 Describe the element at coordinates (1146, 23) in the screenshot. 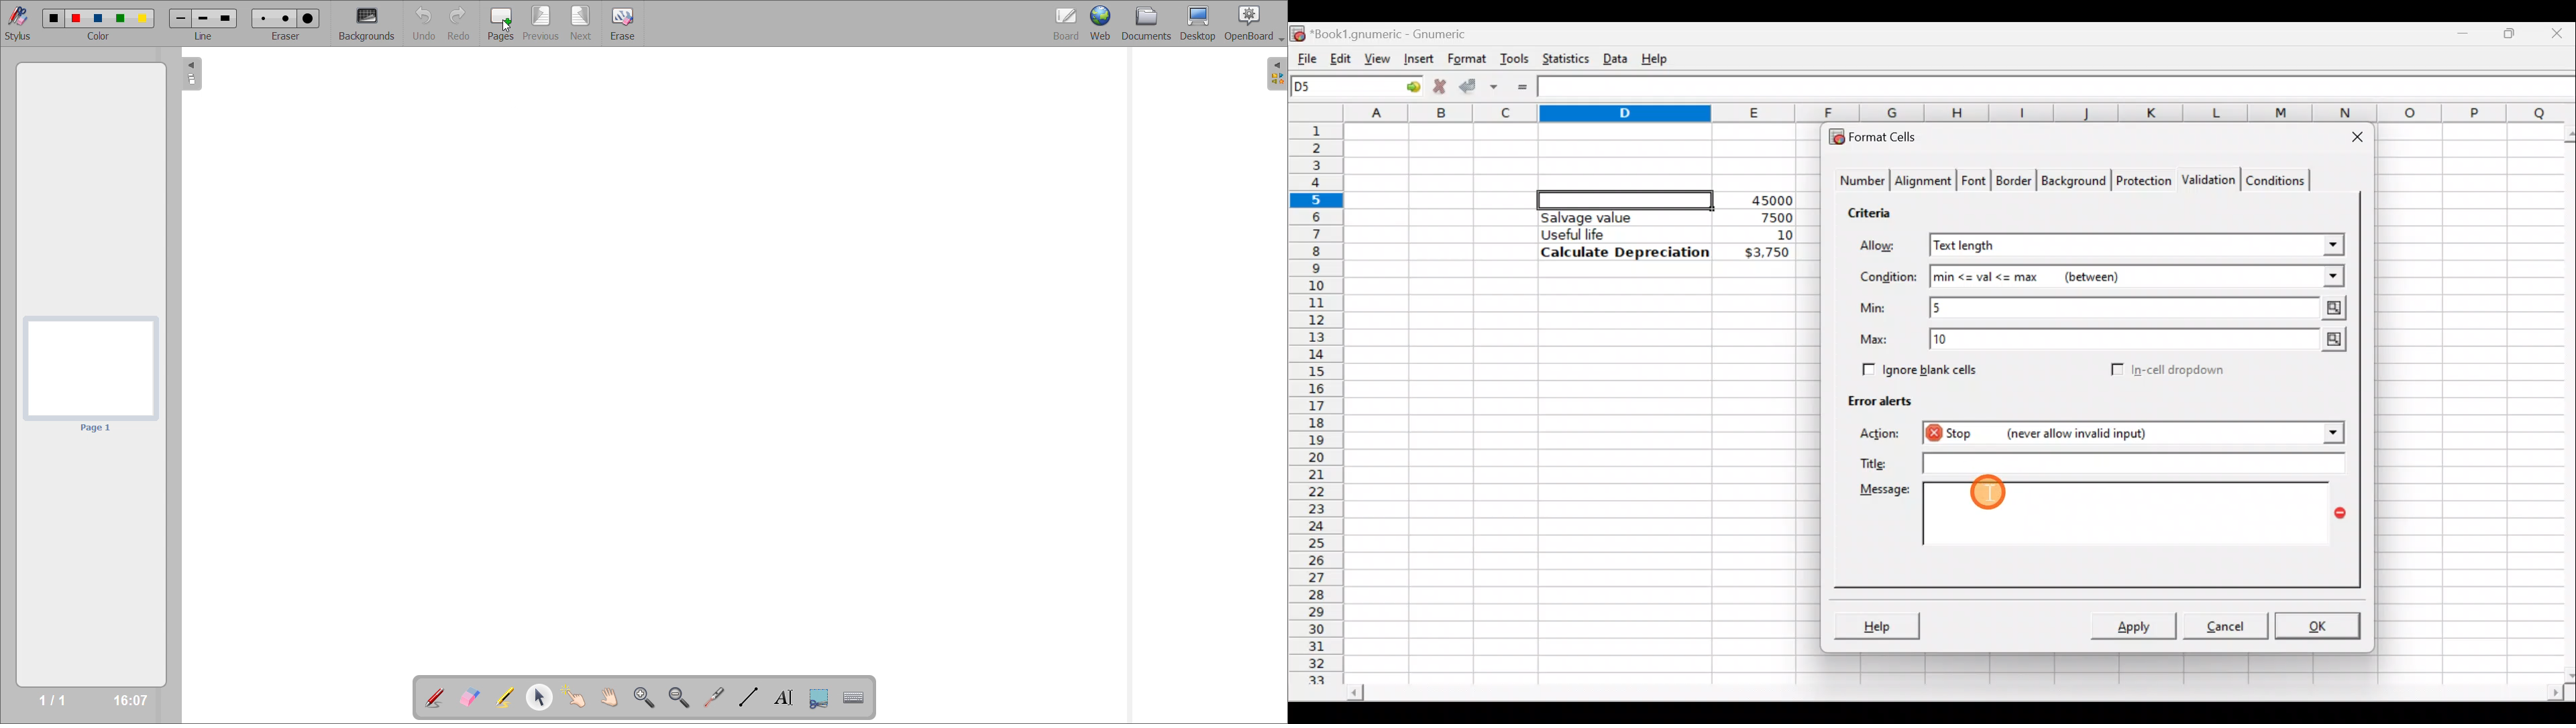

I see `documents` at that location.